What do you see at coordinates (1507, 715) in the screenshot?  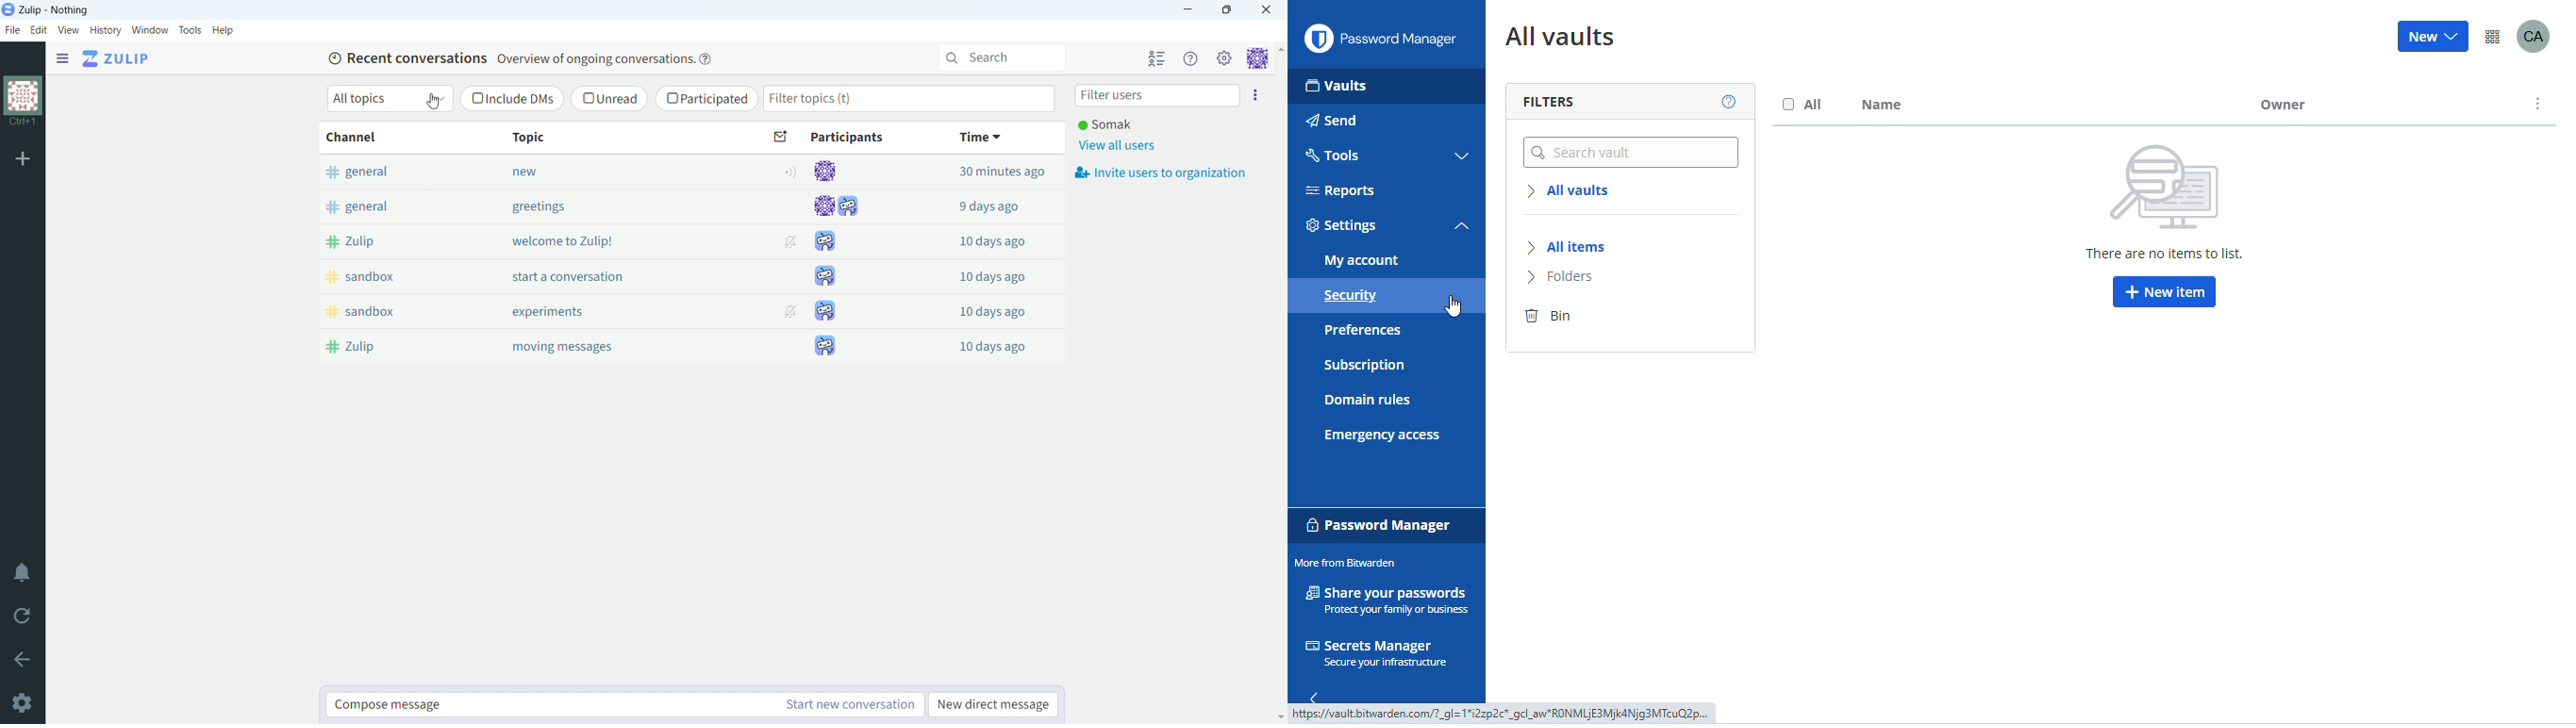 I see `https://vault bitwarden.com/?_gl=1*i2zp2c*_gcl_aw*RONMLIE3Mjk4Njg3MTcuQ2p...` at bounding box center [1507, 715].